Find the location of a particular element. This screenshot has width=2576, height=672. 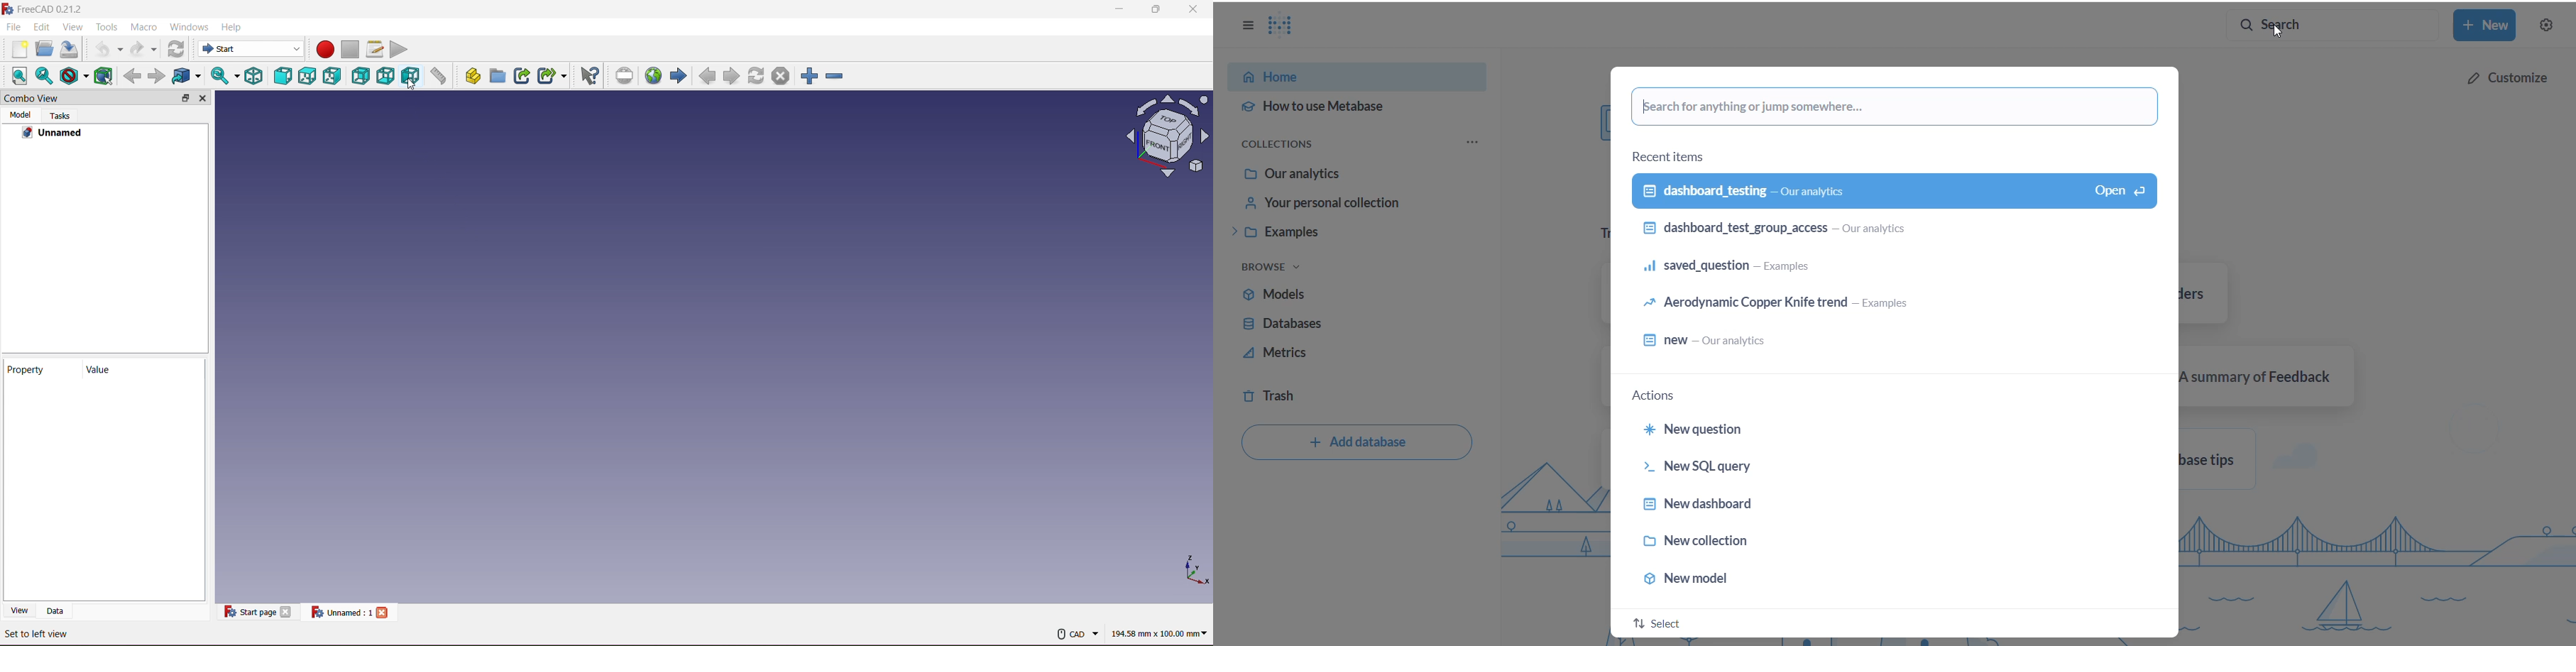

View is located at coordinates (20, 609).